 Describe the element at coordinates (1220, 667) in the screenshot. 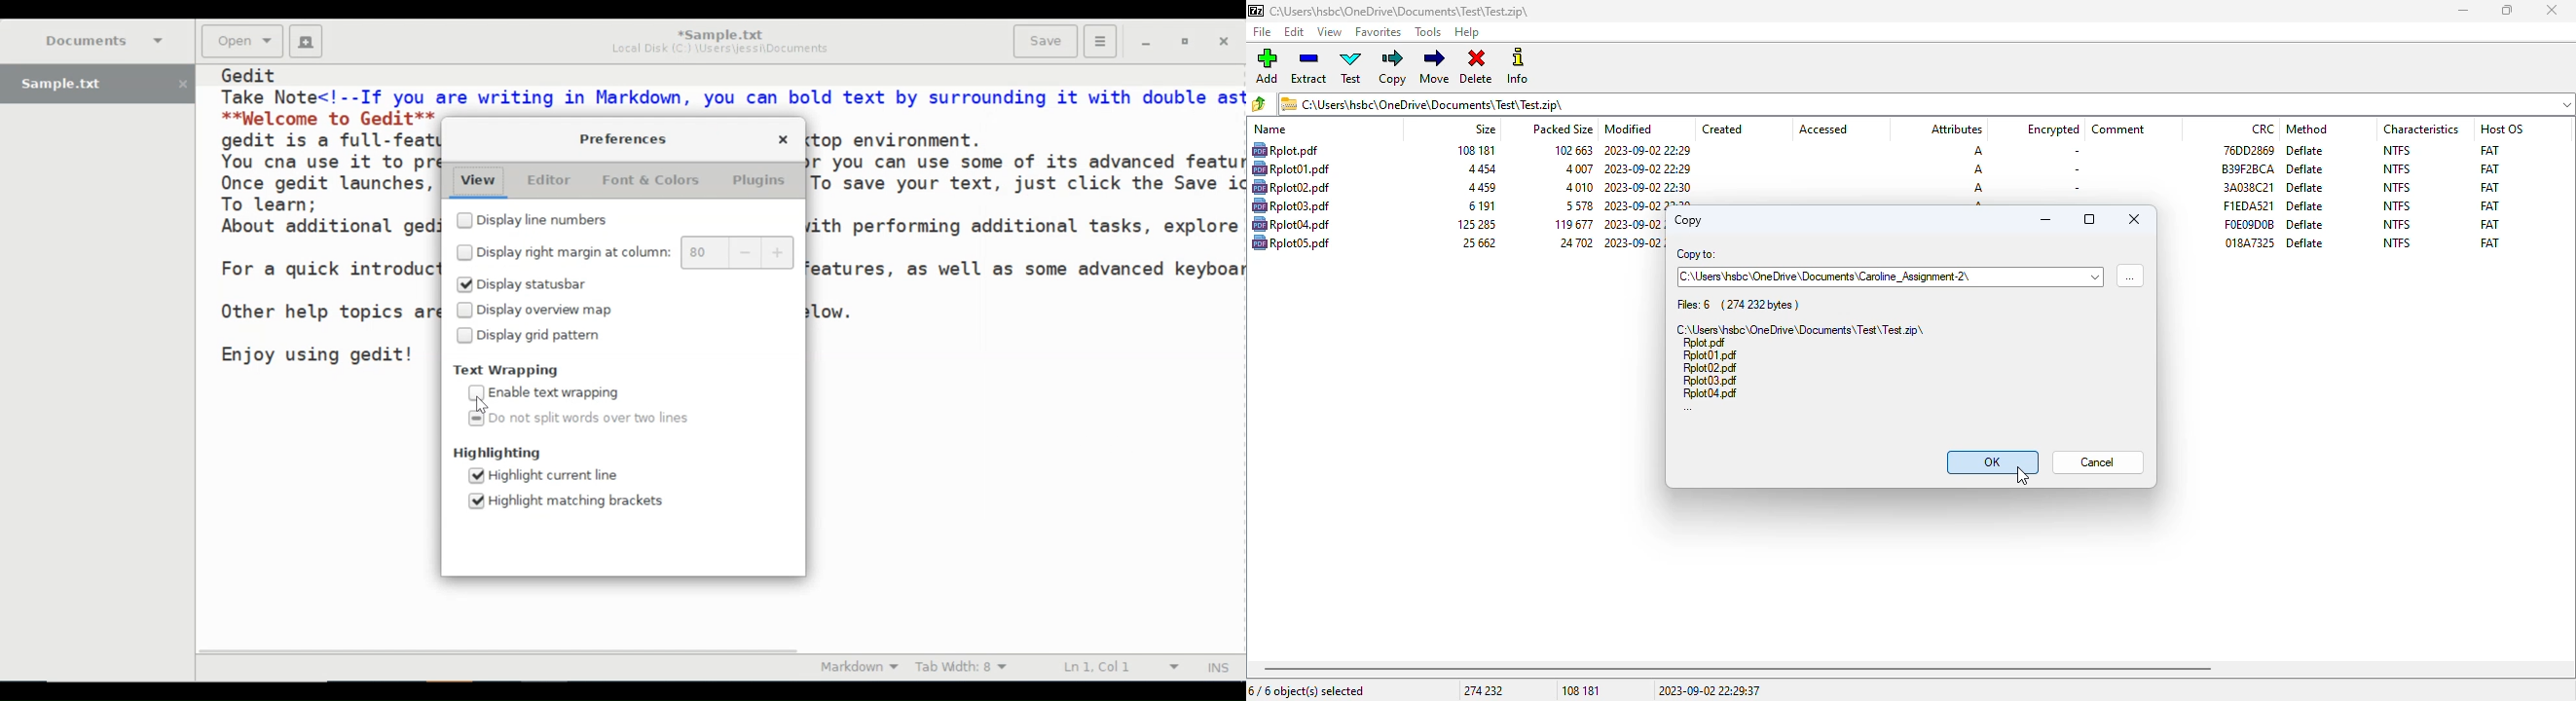

I see `Insert Moode` at that location.